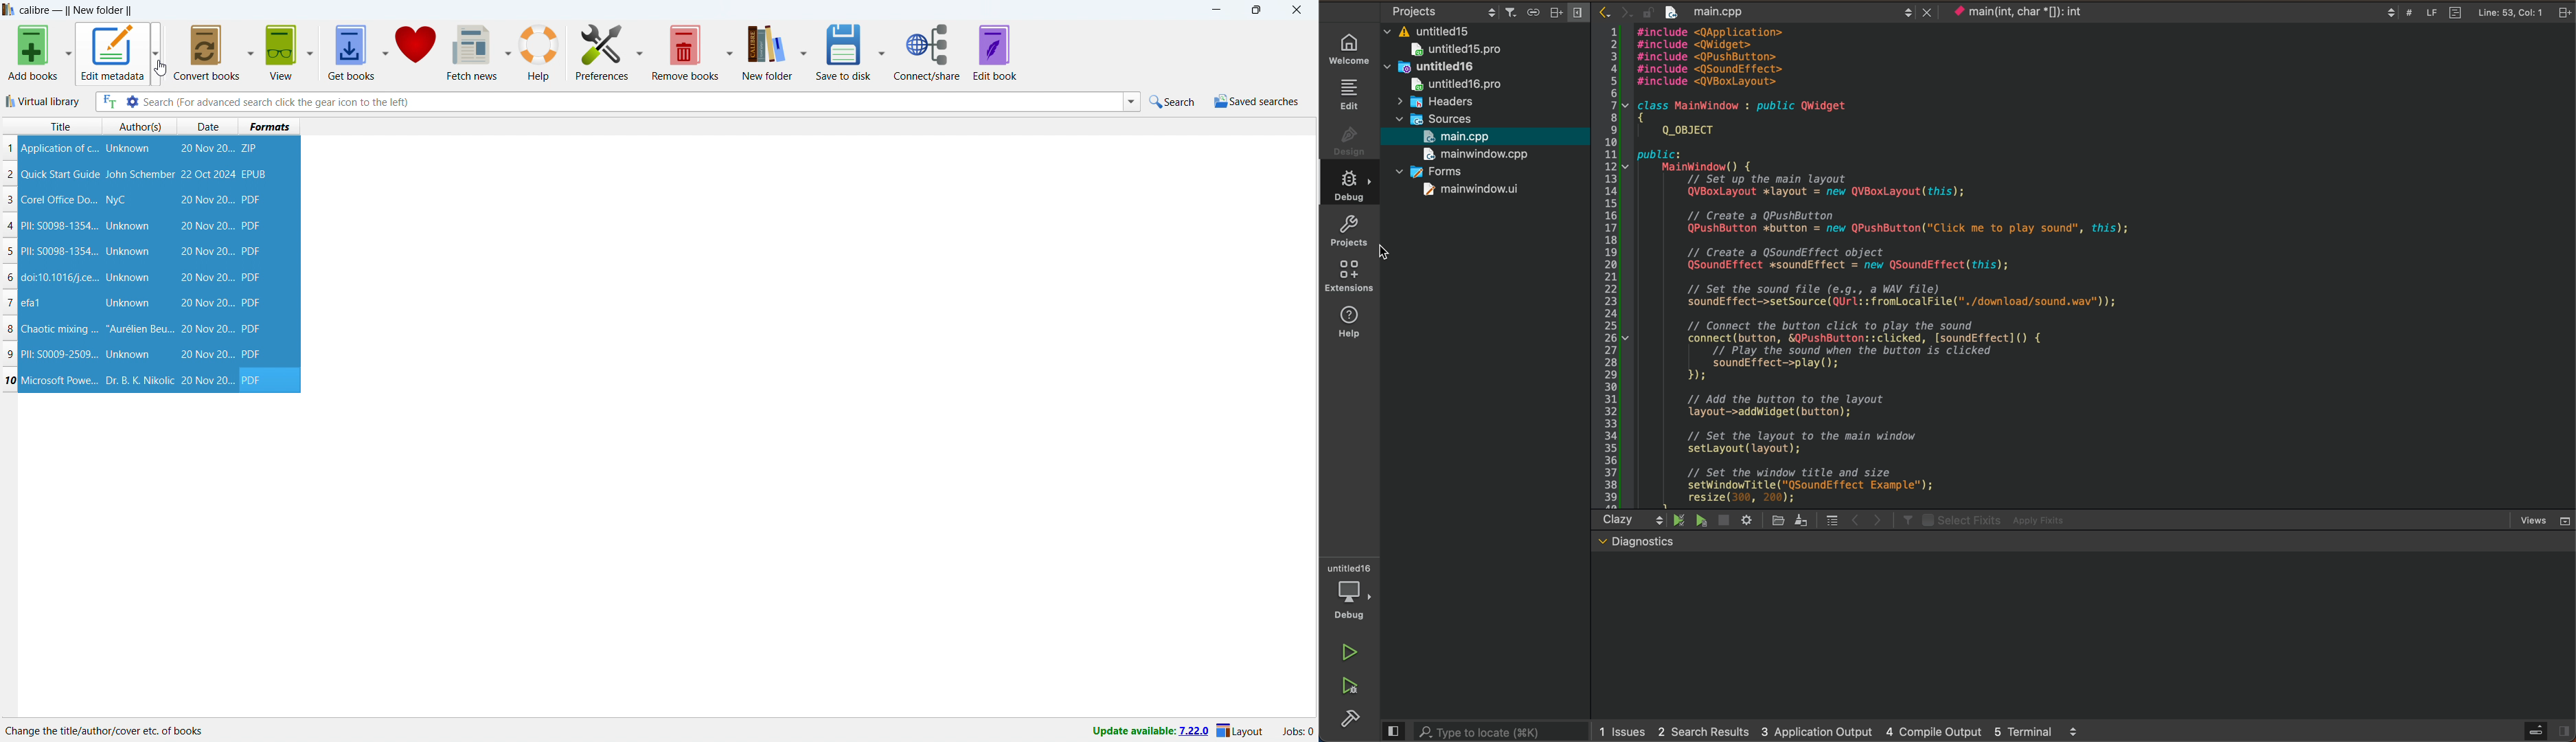 The height and width of the screenshot is (756, 2576). I want to click on layout, so click(1240, 732).